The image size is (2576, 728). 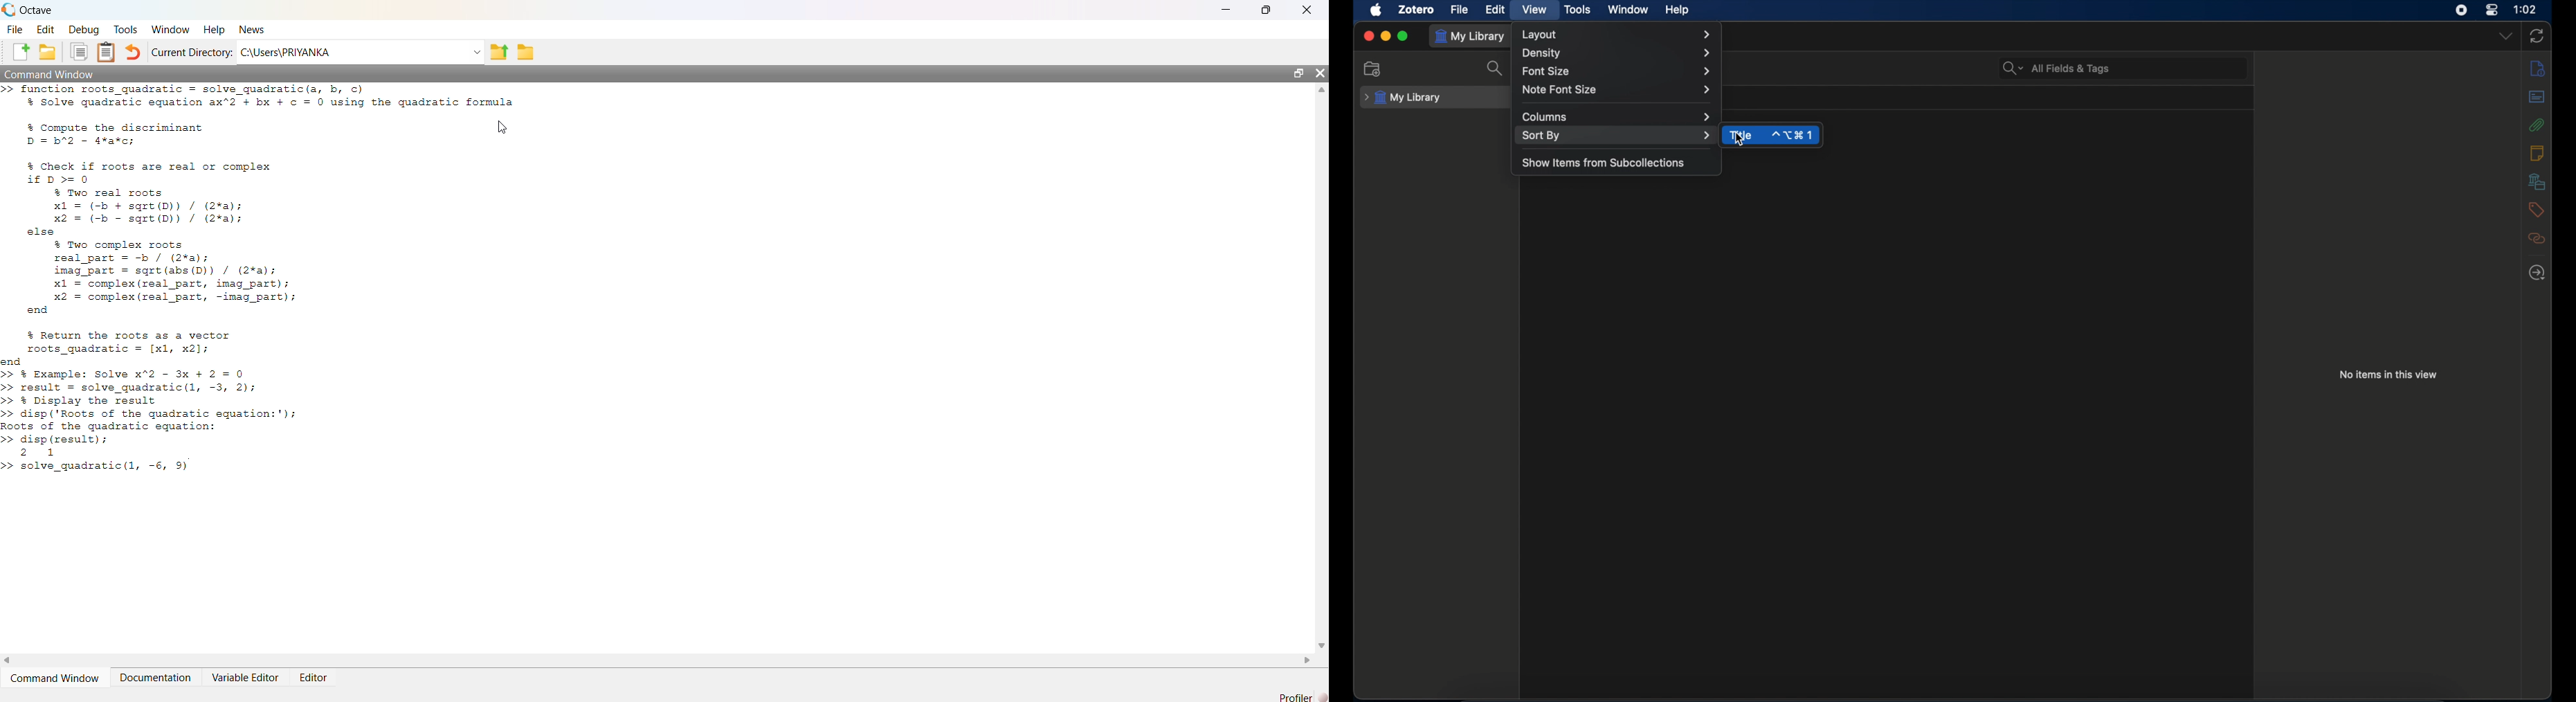 What do you see at coordinates (2537, 181) in the screenshot?
I see `libraries` at bounding box center [2537, 181].